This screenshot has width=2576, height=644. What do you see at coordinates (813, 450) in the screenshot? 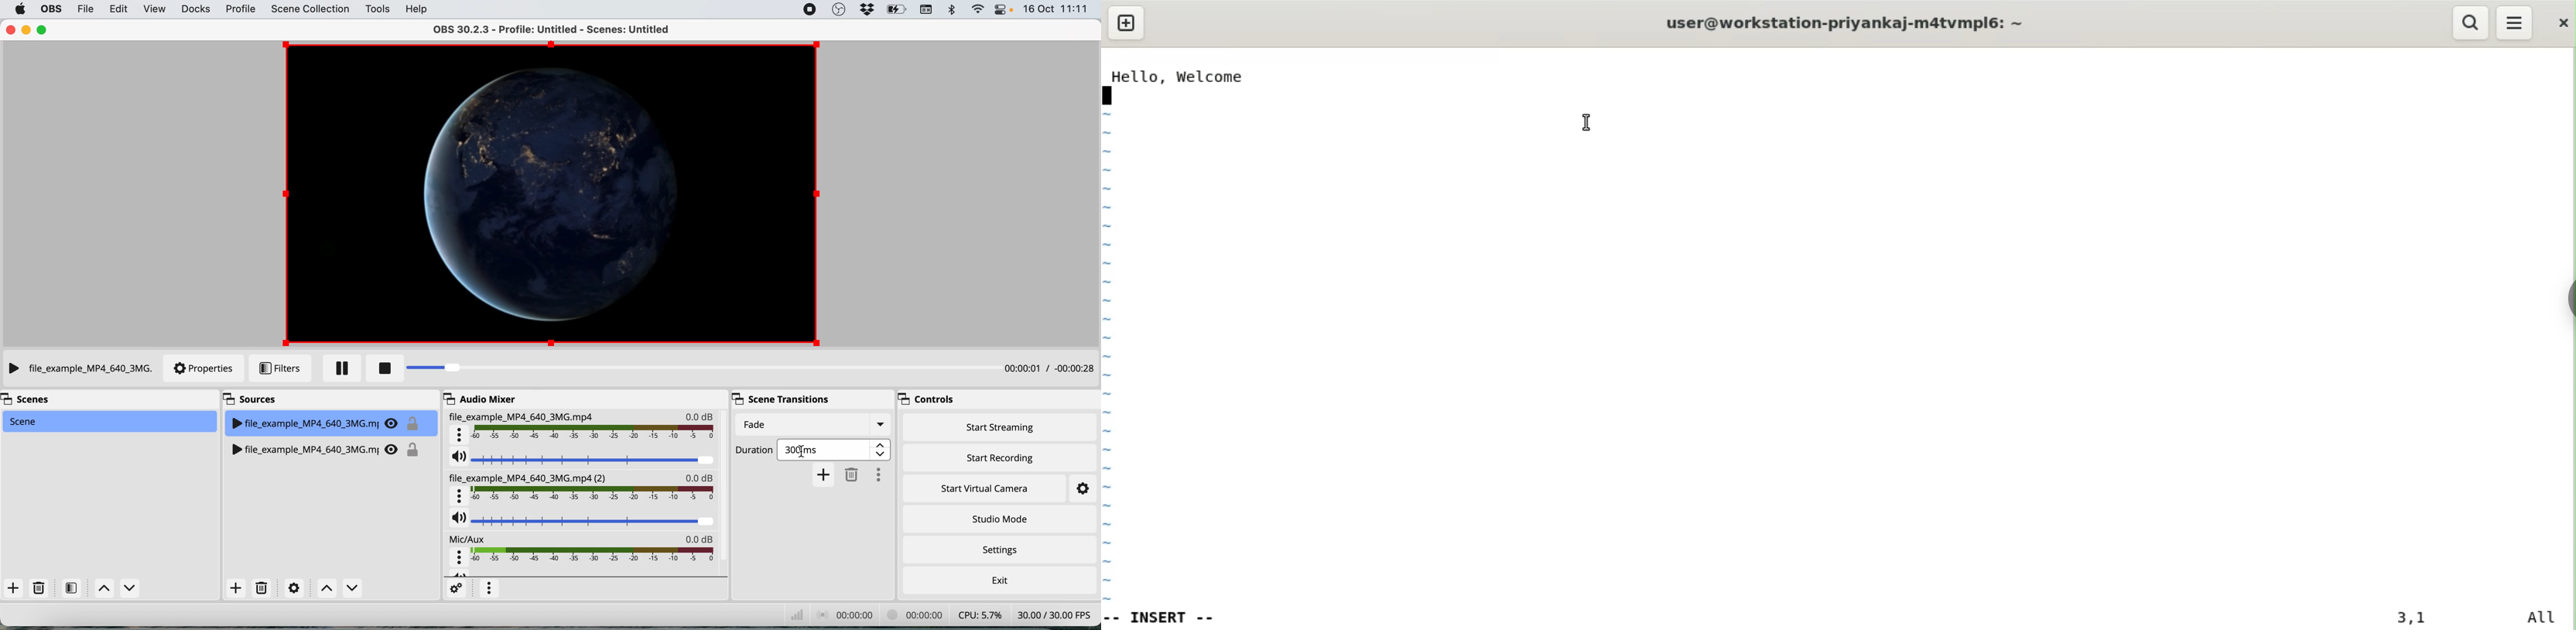
I see `fade duration` at bounding box center [813, 450].